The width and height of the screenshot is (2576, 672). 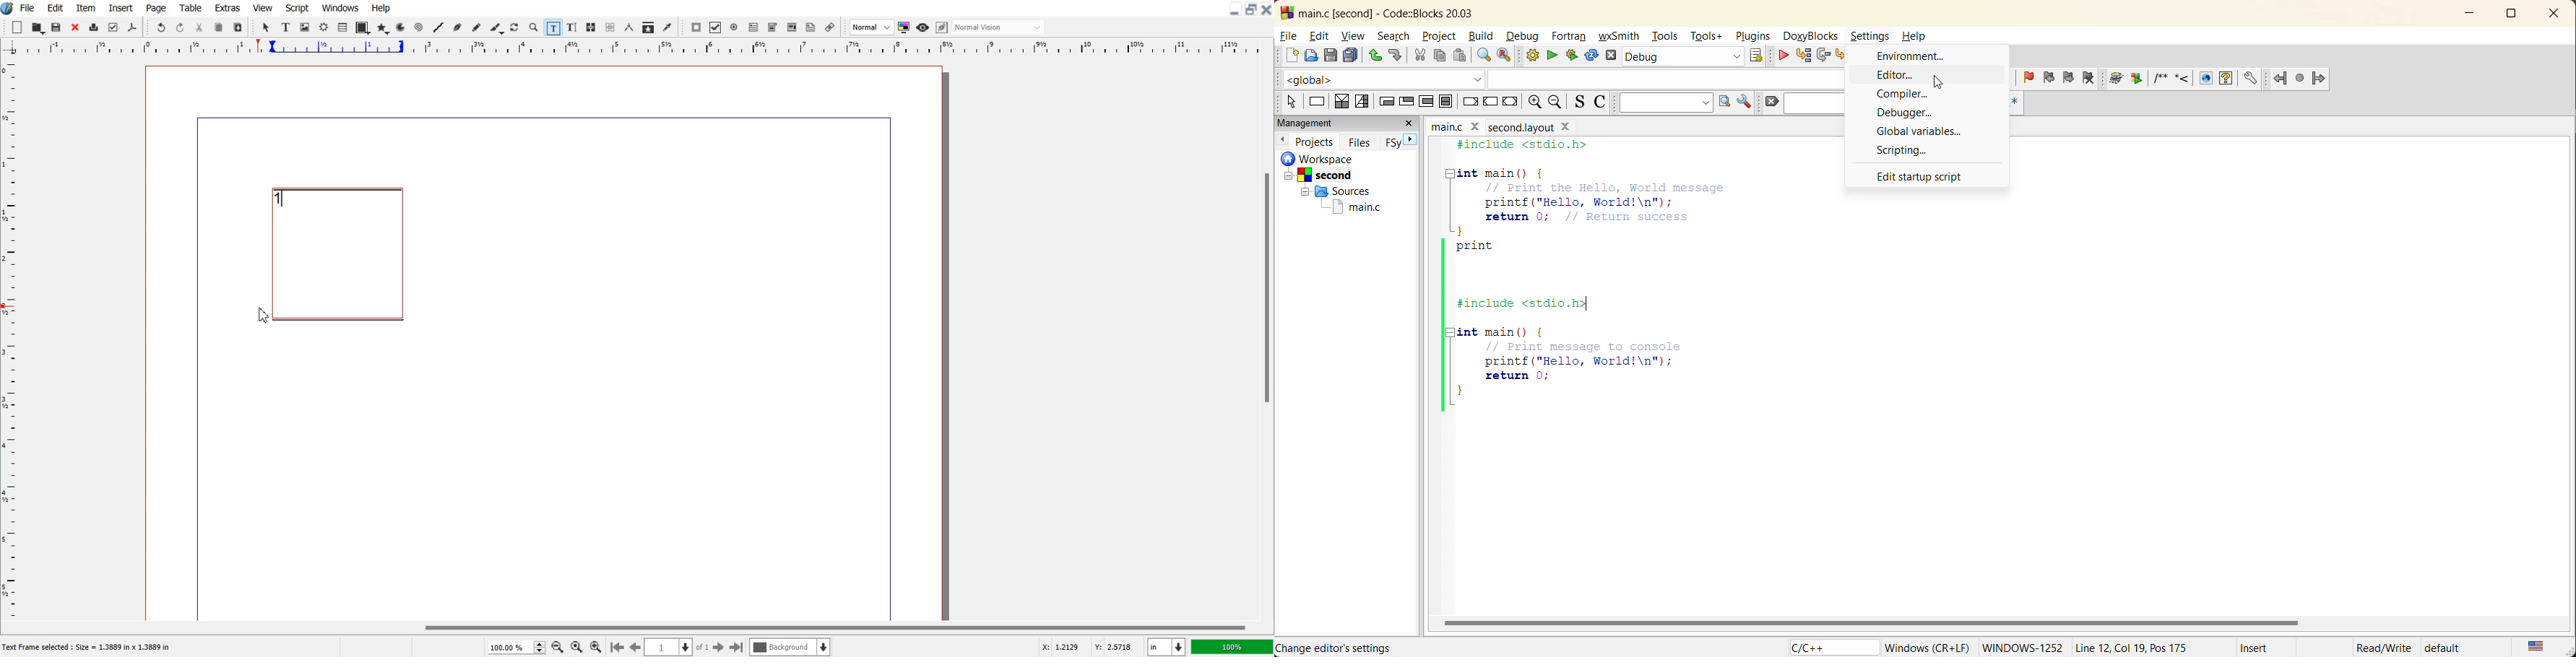 What do you see at coordinates (2281, 77) in the screenshot?
I see `Jump backward` at bounding box center [2281, 77].